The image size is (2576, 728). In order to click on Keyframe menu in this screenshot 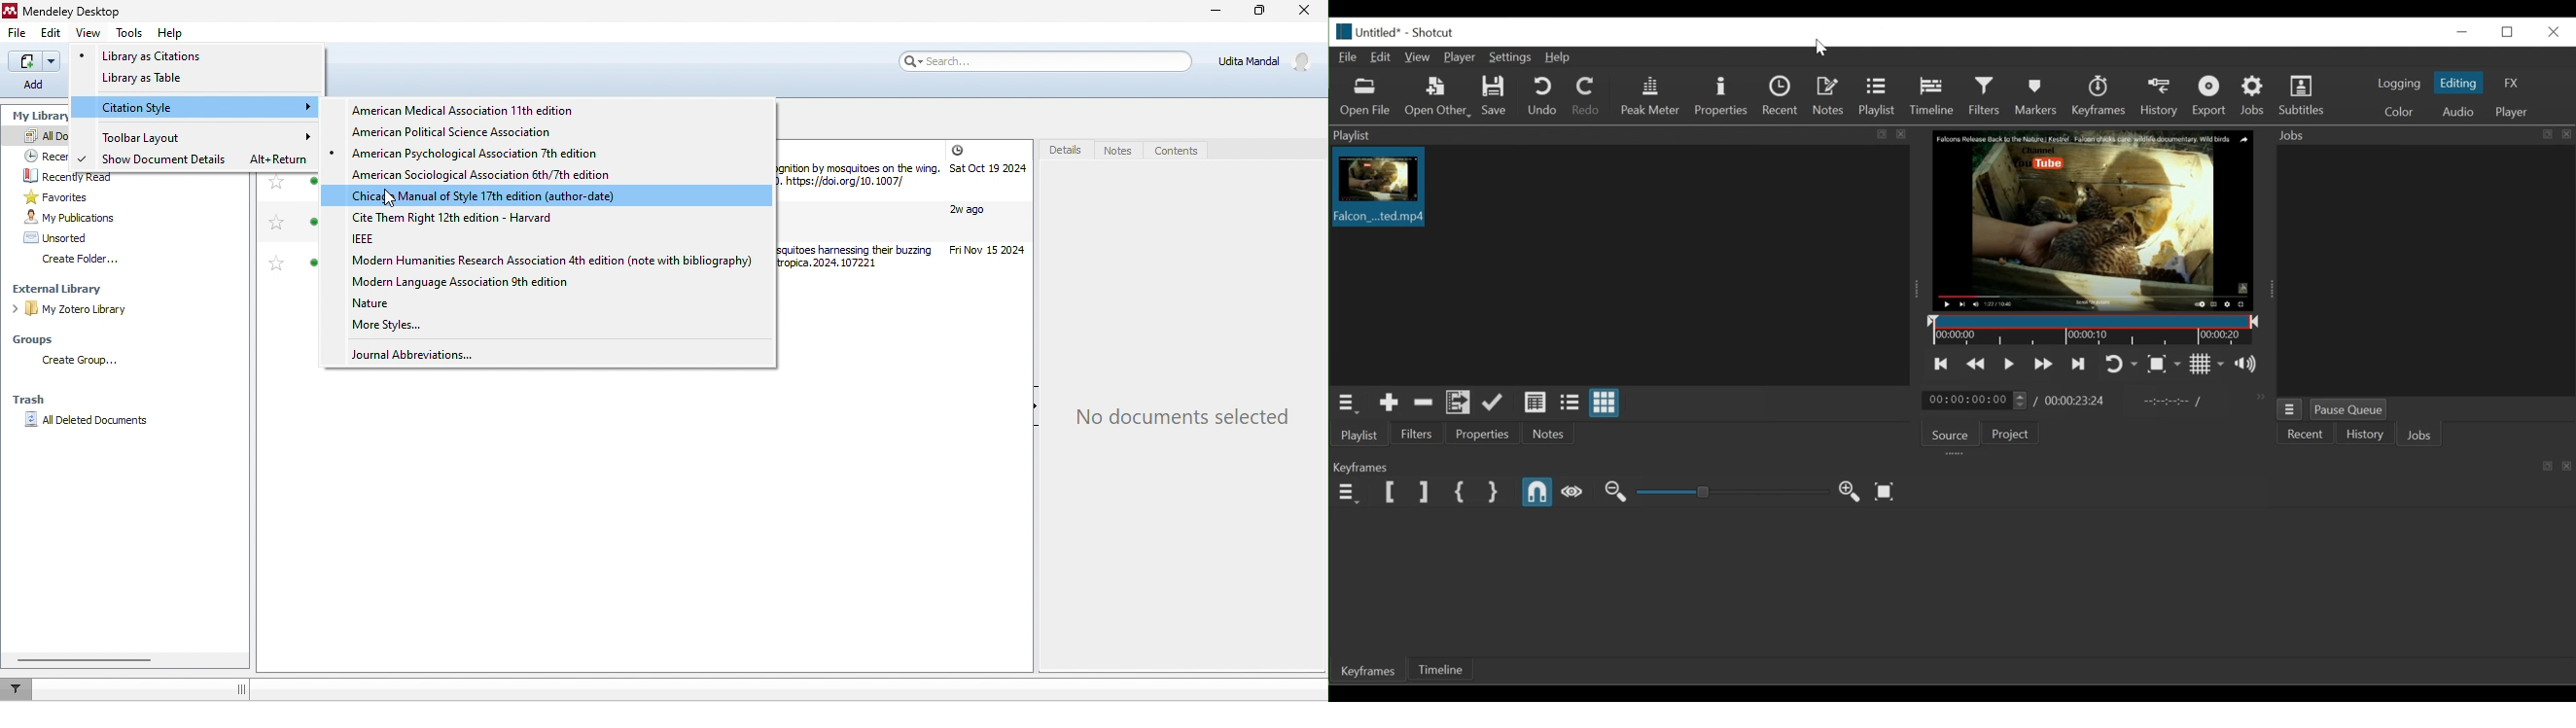, I will do `click(1346, 493)`.